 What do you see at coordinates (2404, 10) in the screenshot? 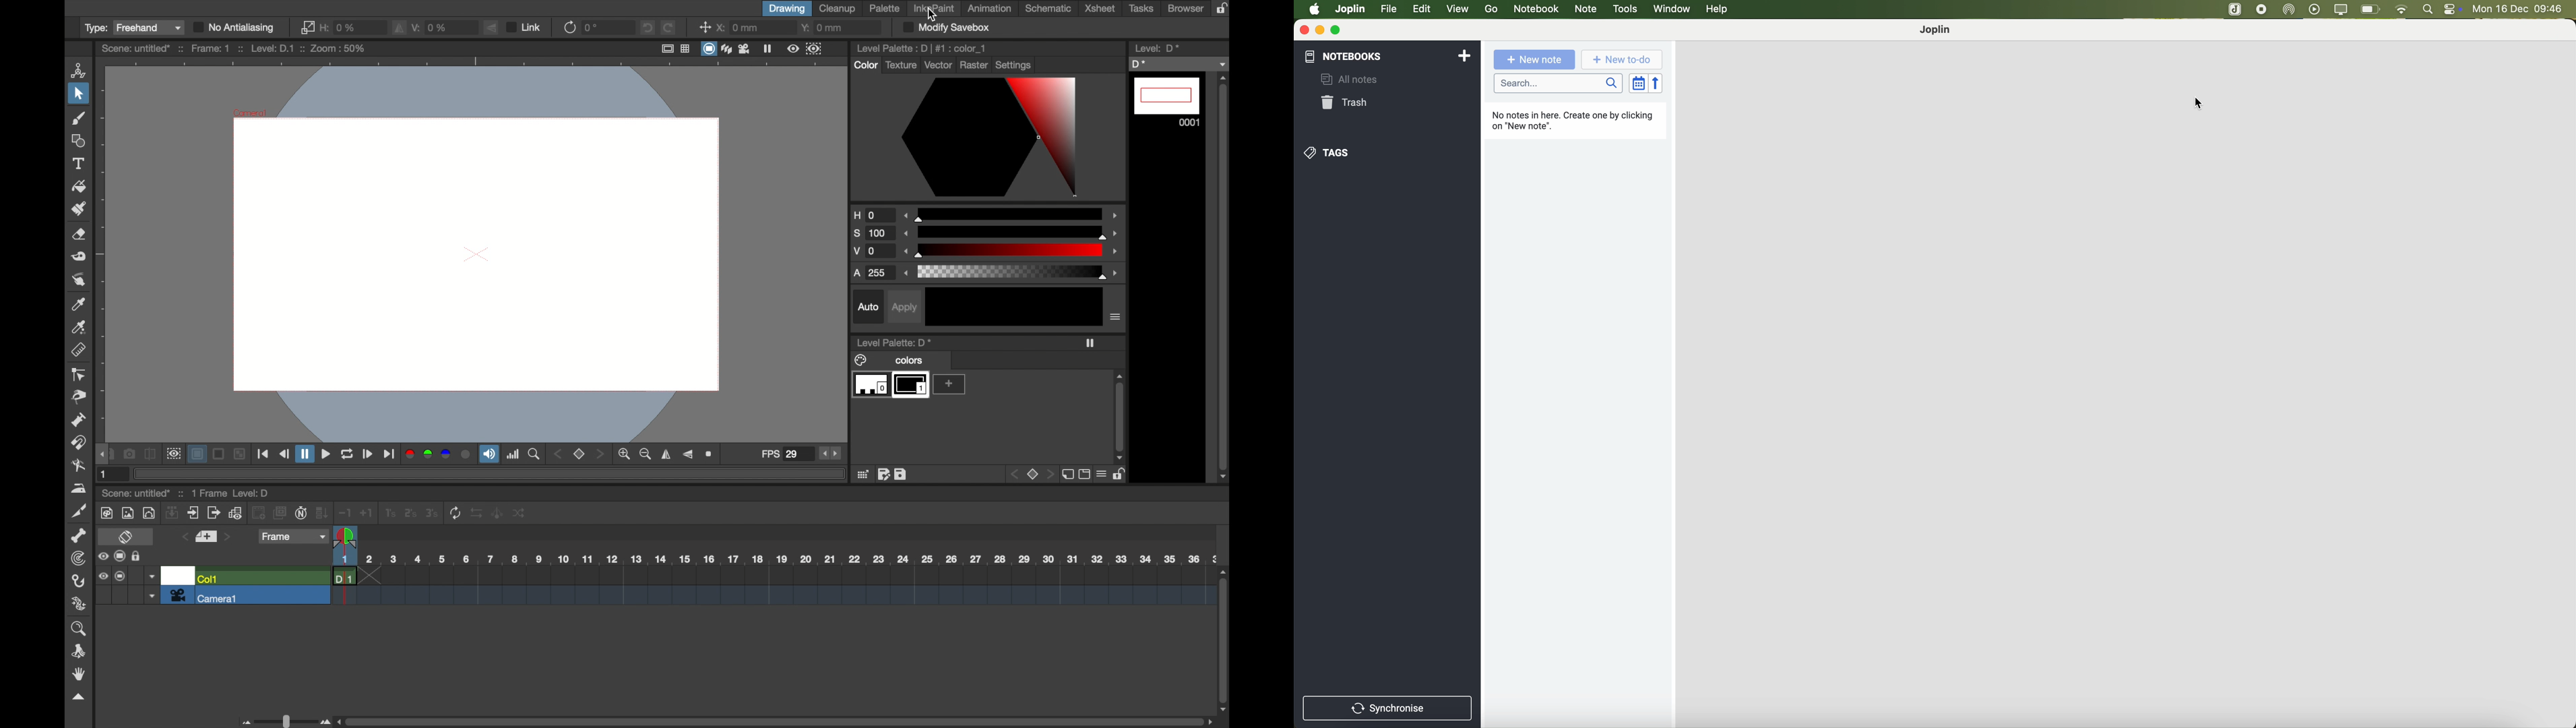
I see `wifi` at bounding box center [2404, 10].